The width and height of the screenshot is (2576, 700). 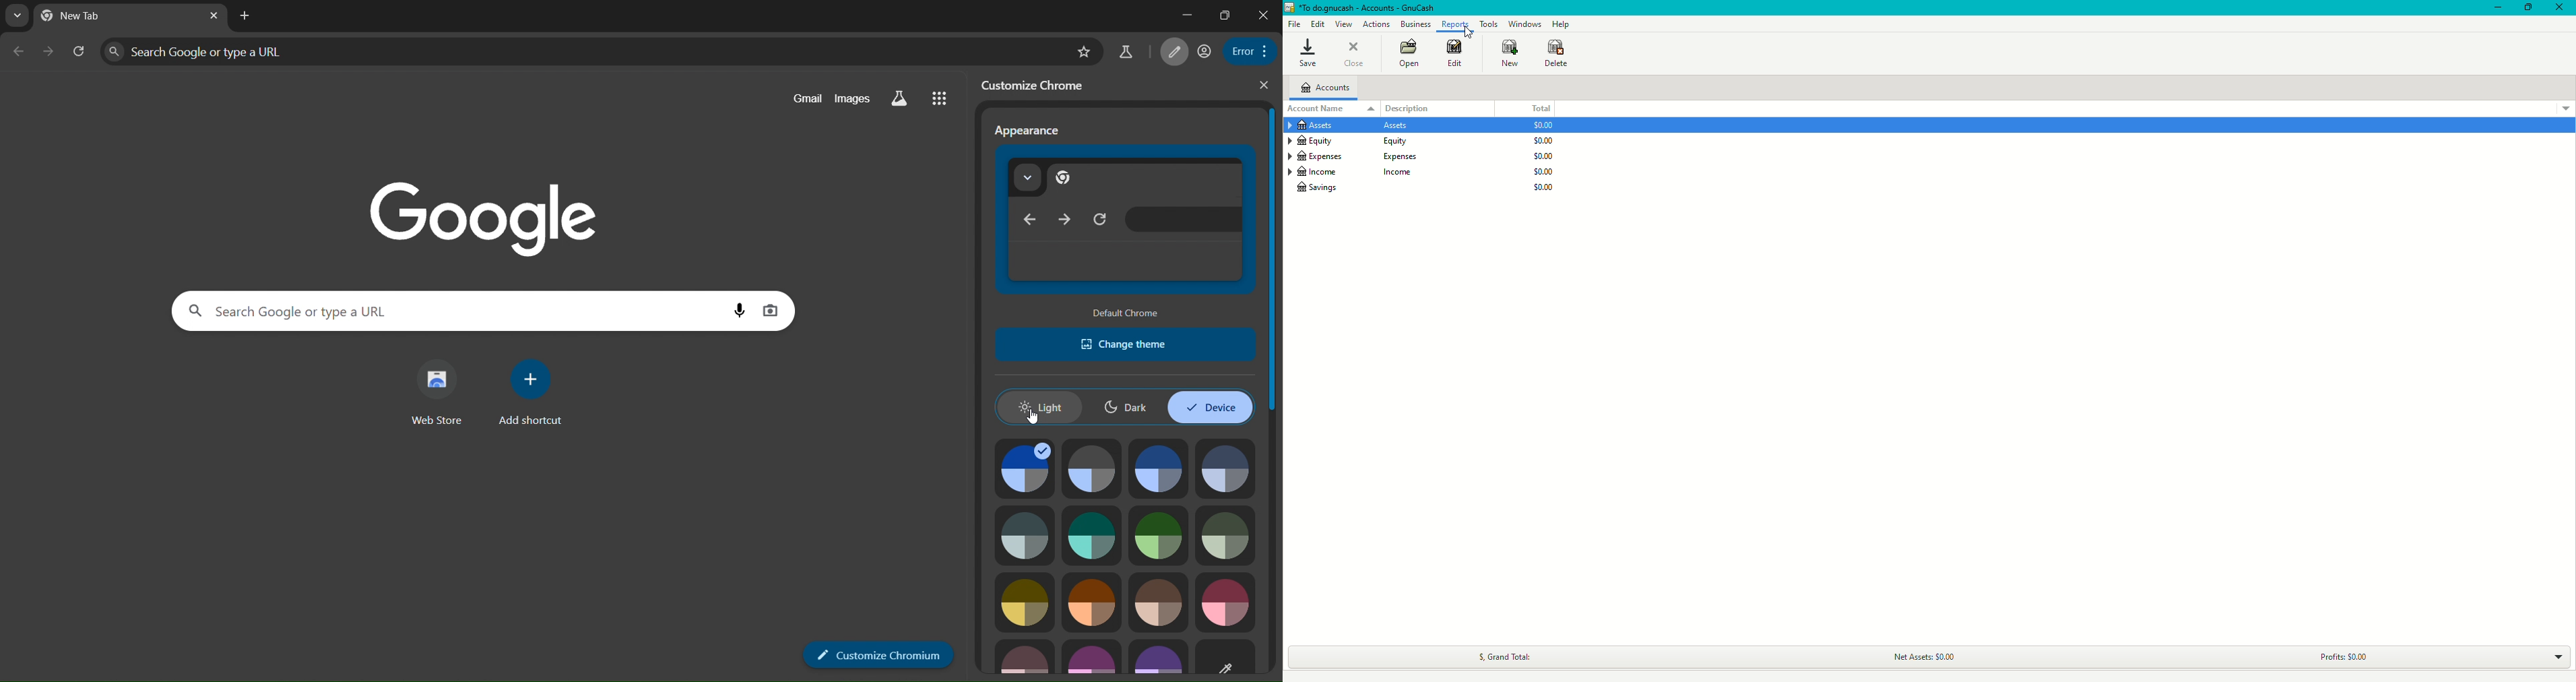 I want to click on $0.00, so click(x=1542, y=187).